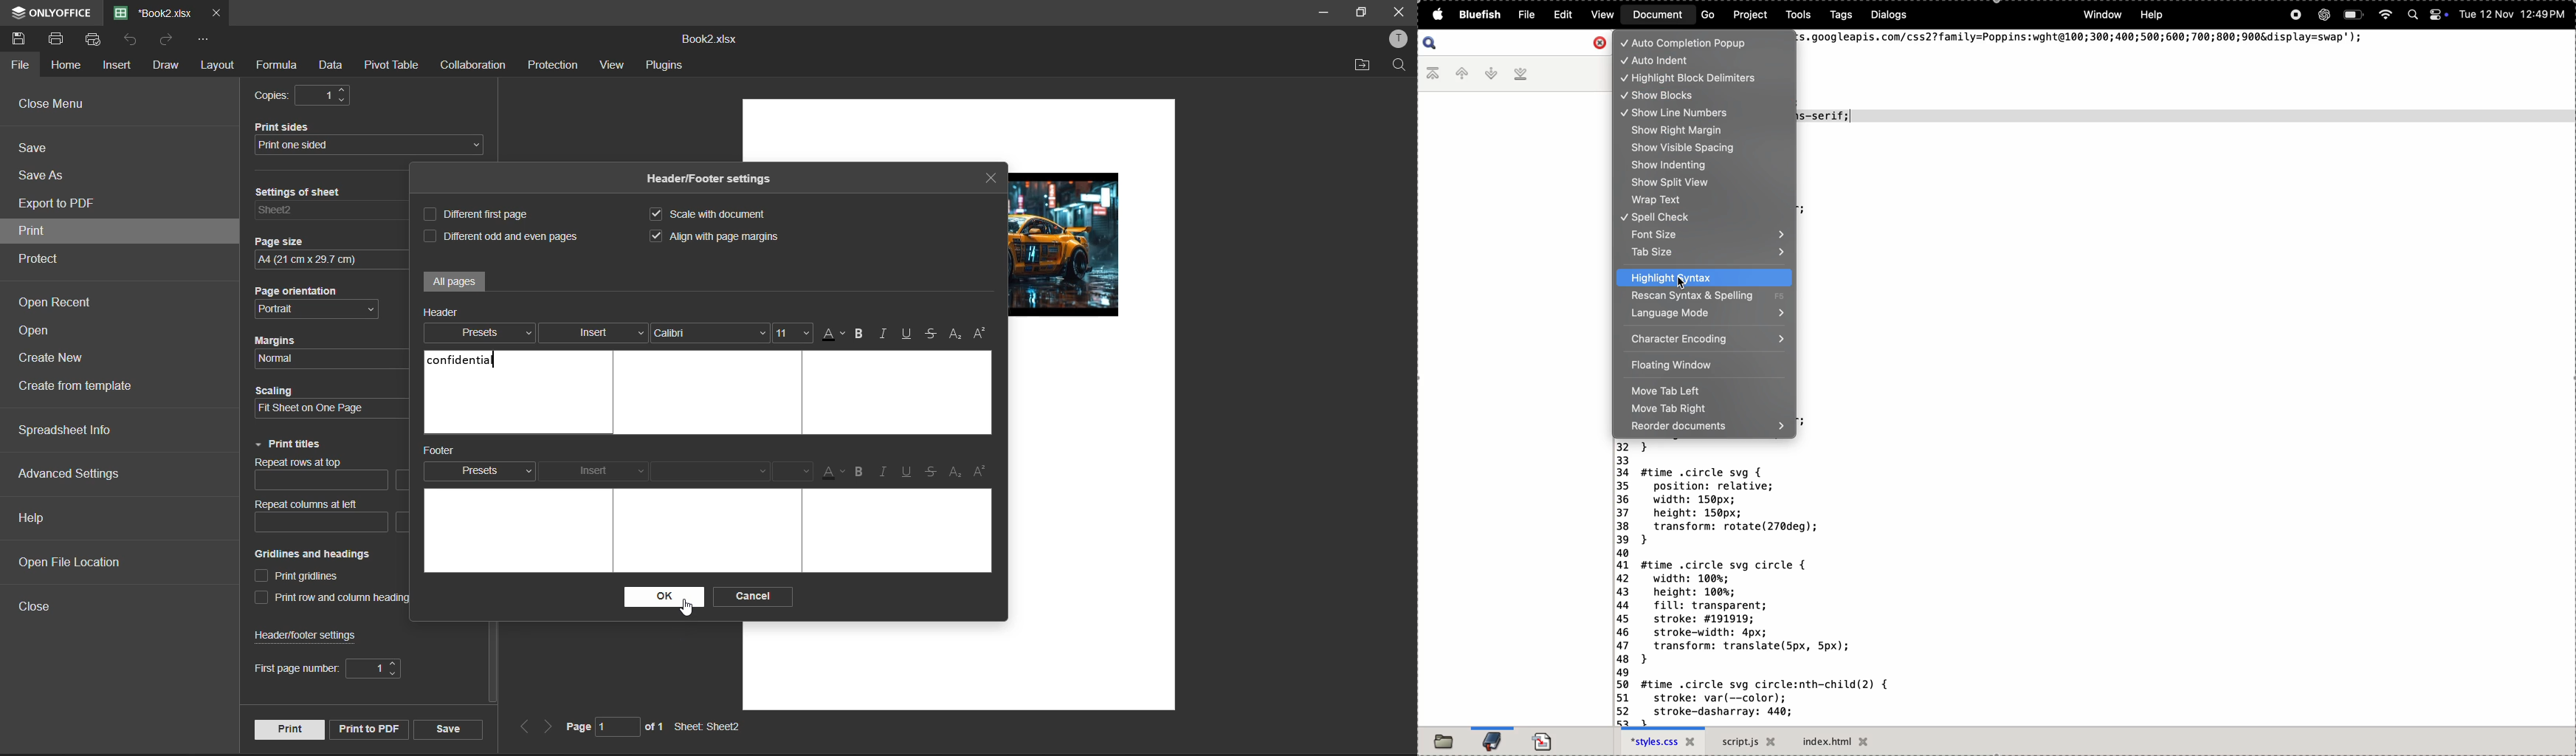 This screenshot has width=2576, height=756. I want to click on print, so click(288, 729).